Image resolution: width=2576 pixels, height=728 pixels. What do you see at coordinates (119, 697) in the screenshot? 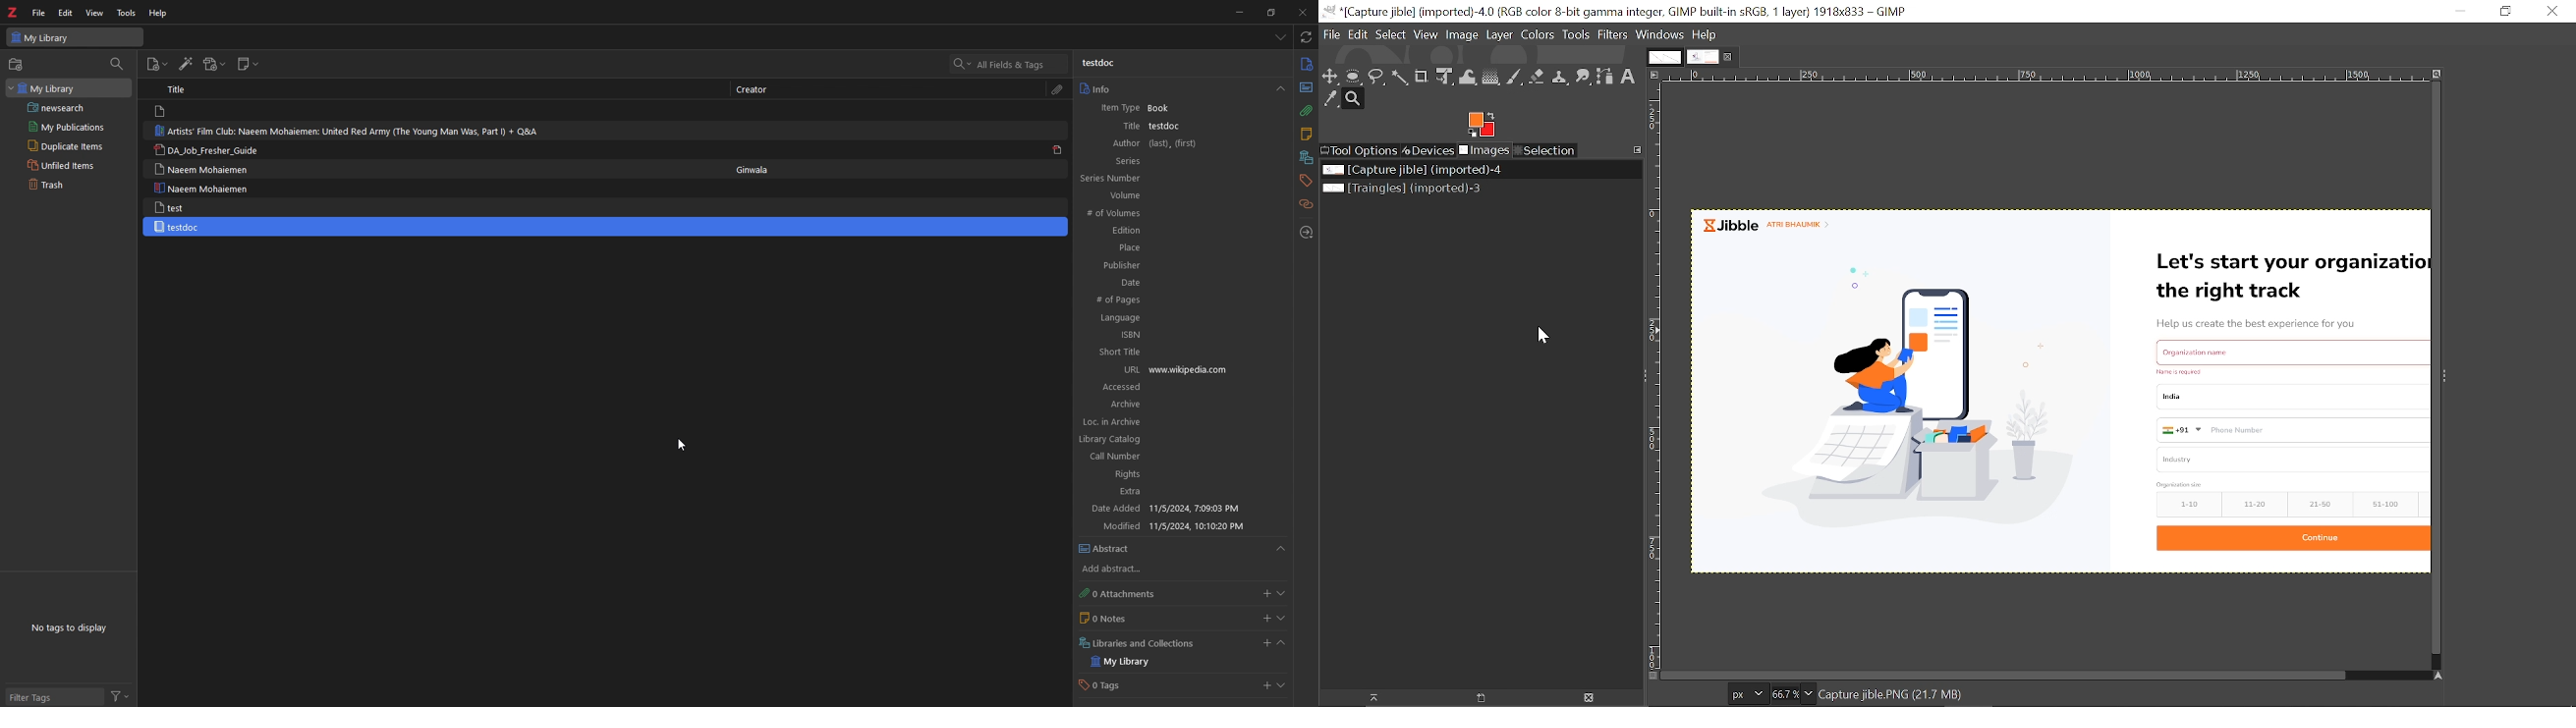
I see `filter` at bounding box center [119, 697].